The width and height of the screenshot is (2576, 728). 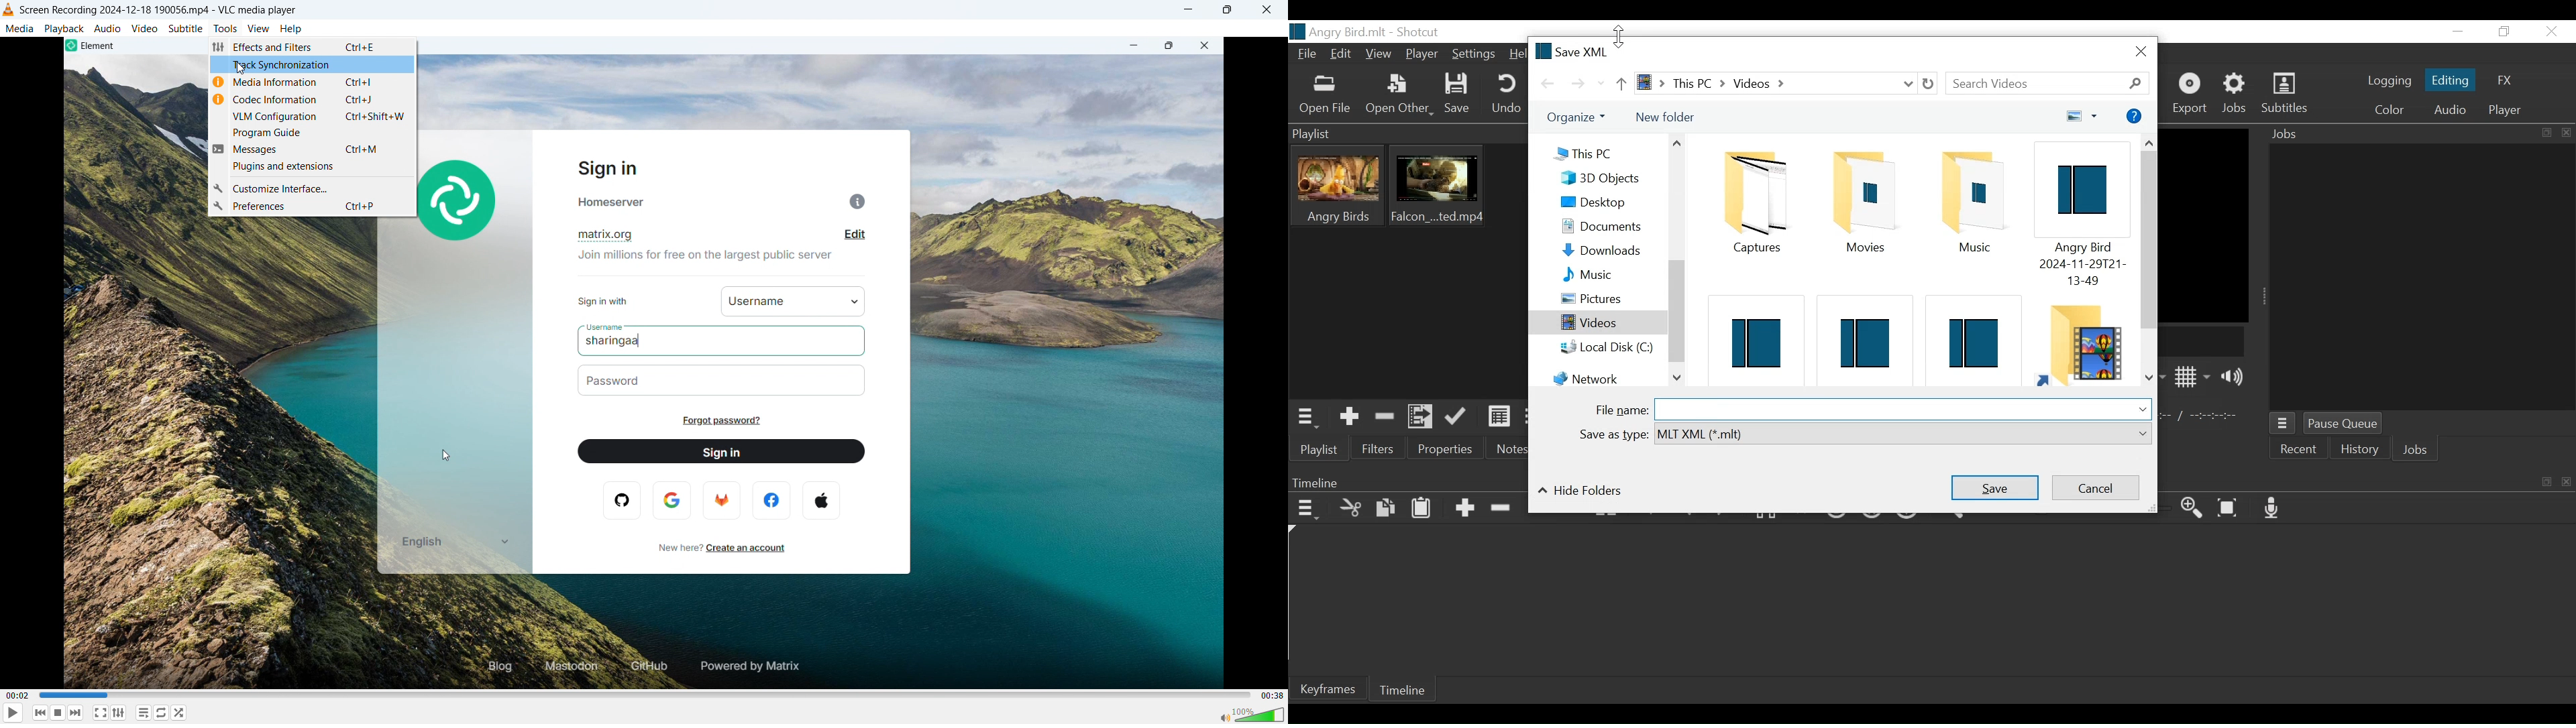 What do you see at coordinates (1578, 83) in the screenshot?
I see `Go forward` at bounding box center [1578, 83].